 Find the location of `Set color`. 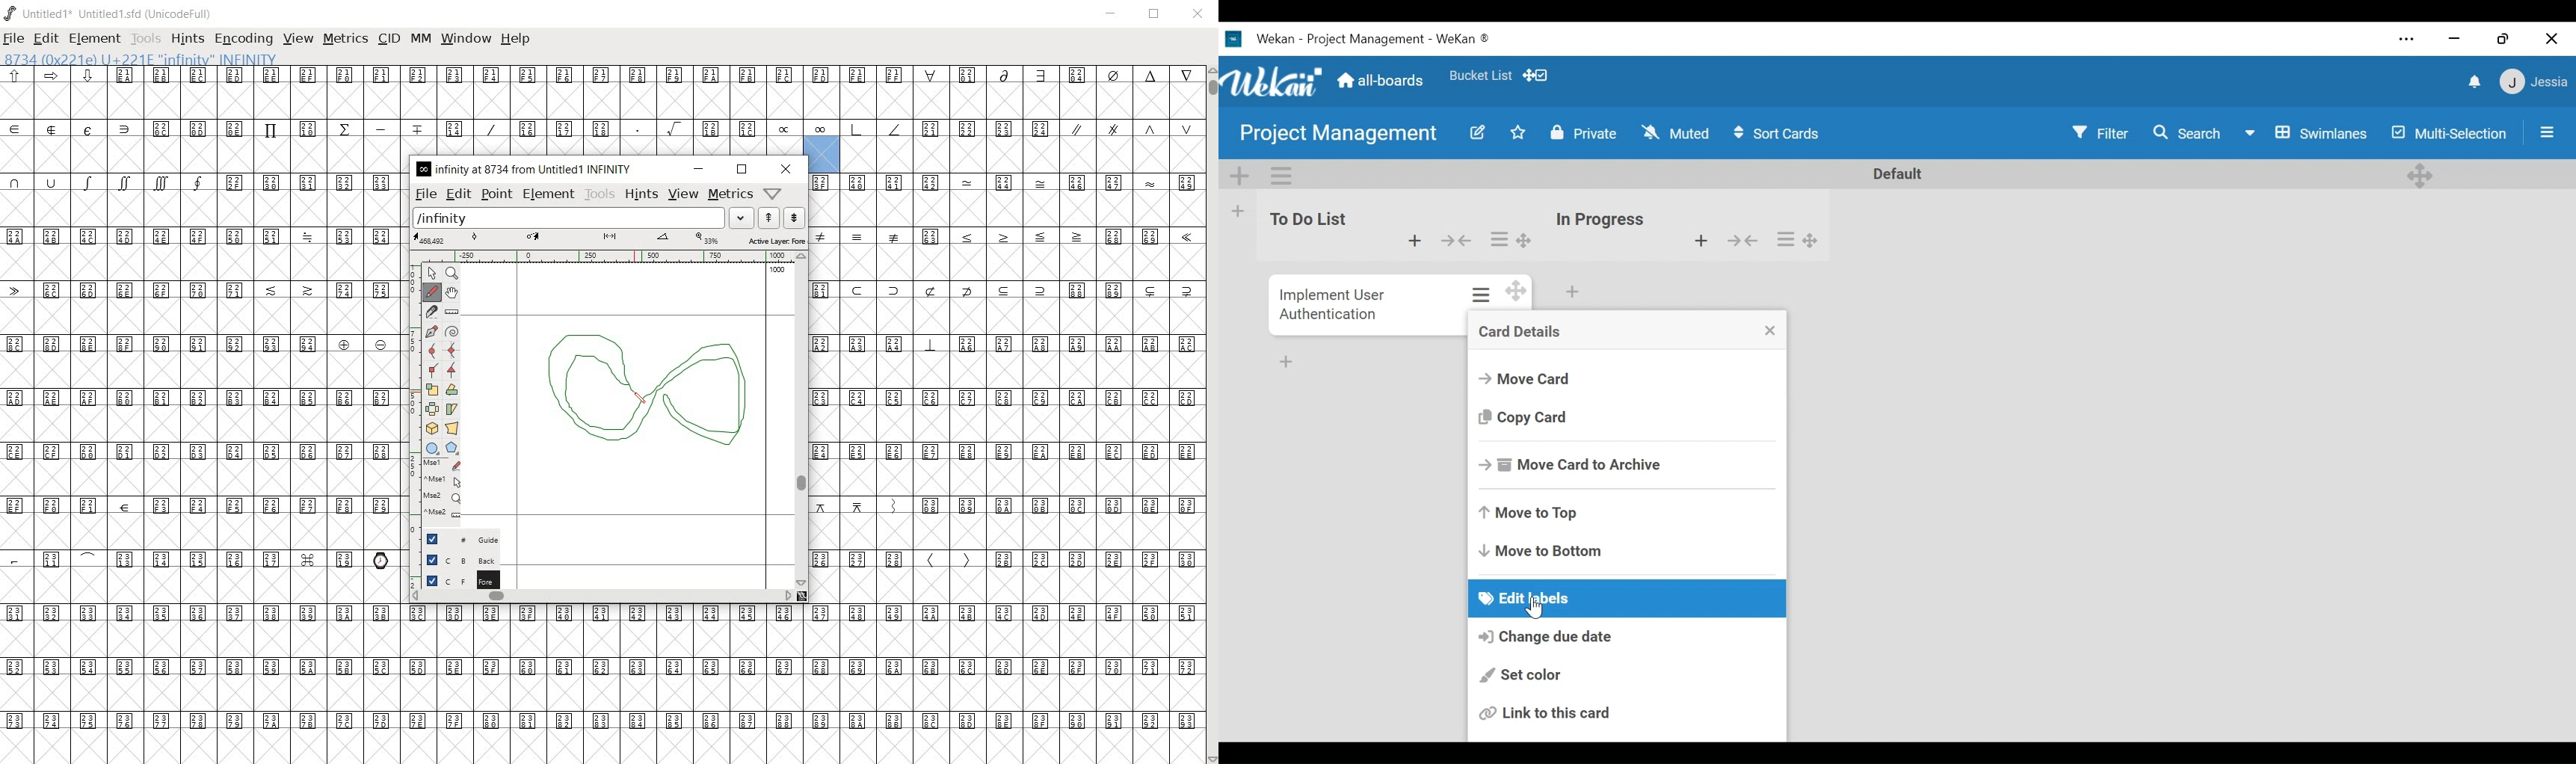

Set color is located at coordinates (1523, 676).